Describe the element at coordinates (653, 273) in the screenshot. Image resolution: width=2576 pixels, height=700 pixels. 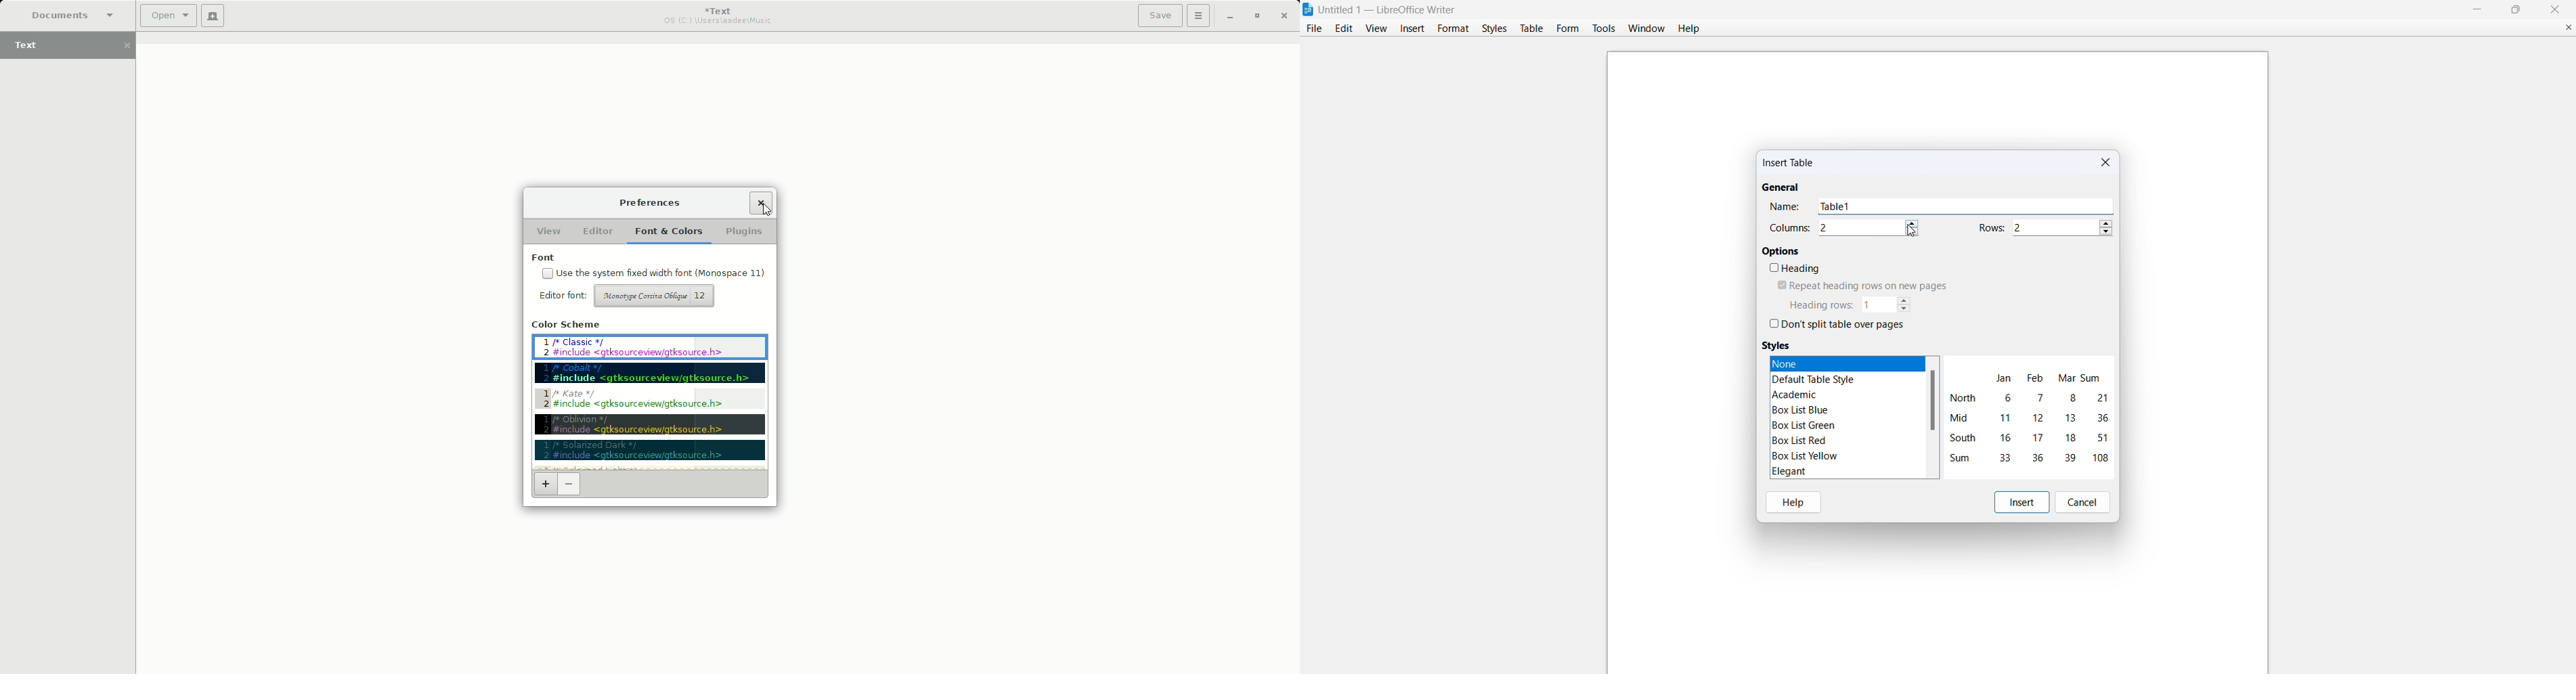
I see `Use the system fixed width font (Monospace 11)` at that location.